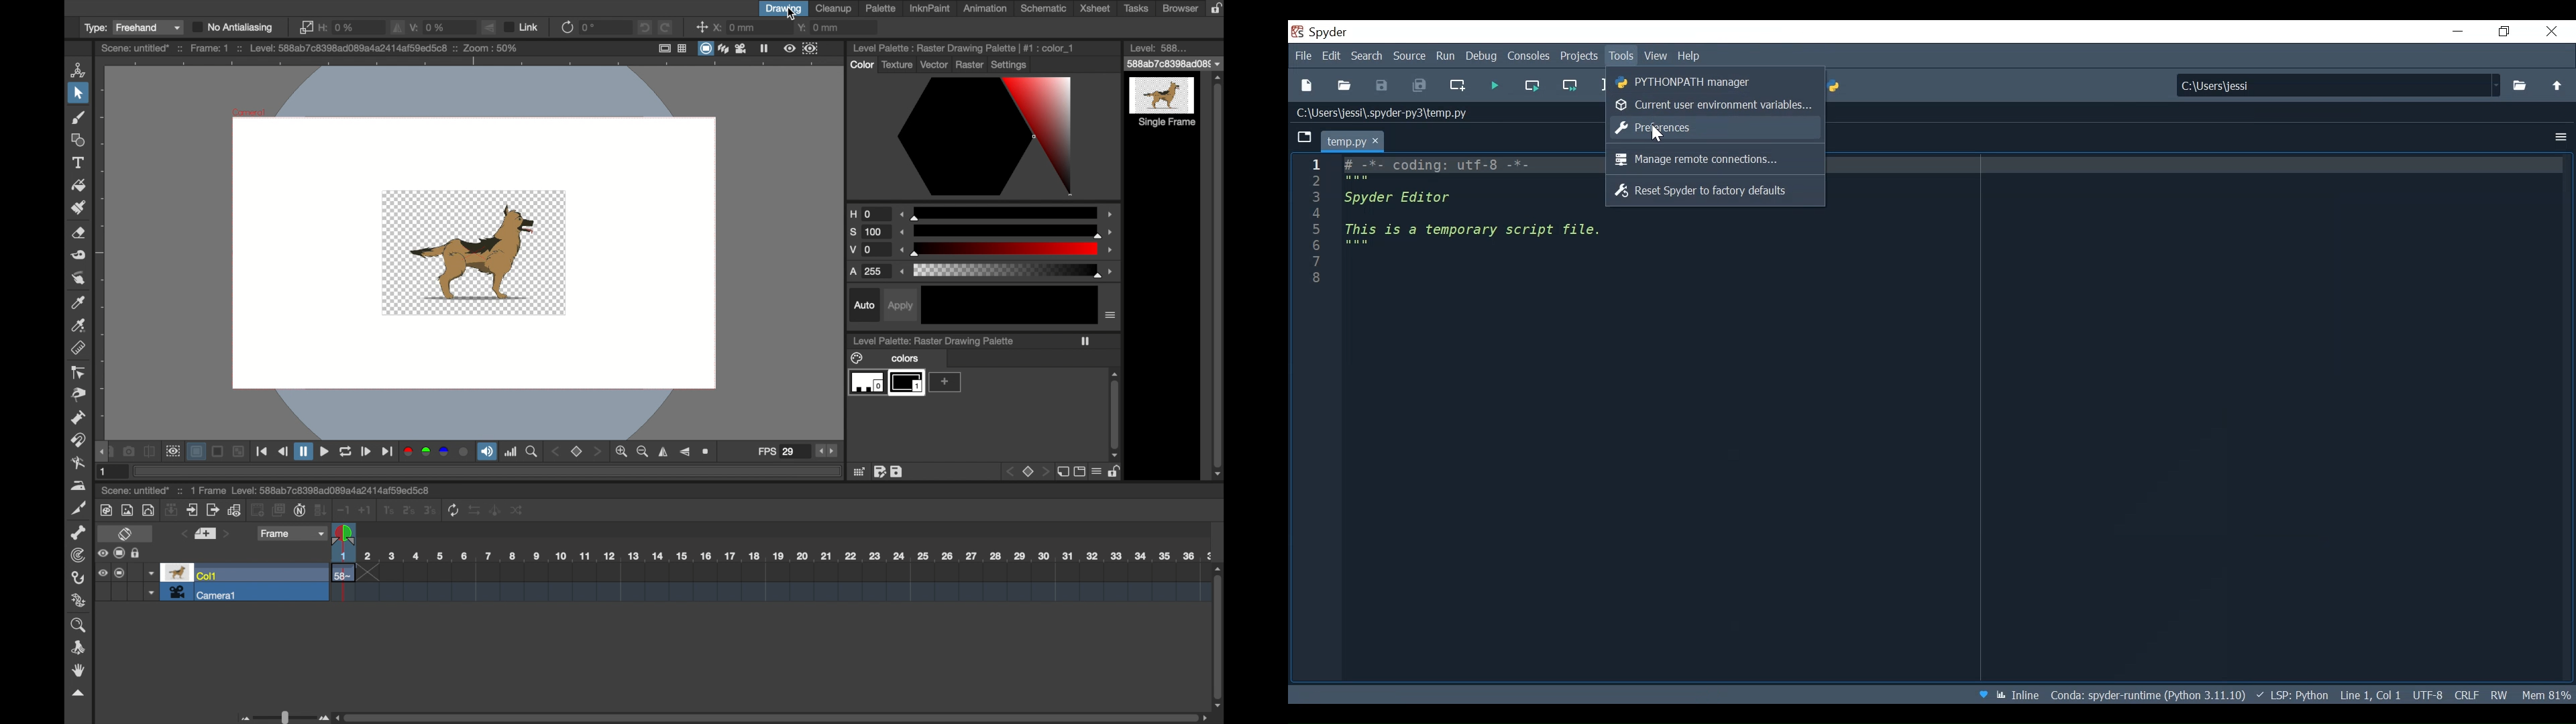 The width and height of the screenshot is (2576, 728). What do you see at coordinates (1657, 56) in the screenshot?
I see `View` at bounding box center [1657, 56].